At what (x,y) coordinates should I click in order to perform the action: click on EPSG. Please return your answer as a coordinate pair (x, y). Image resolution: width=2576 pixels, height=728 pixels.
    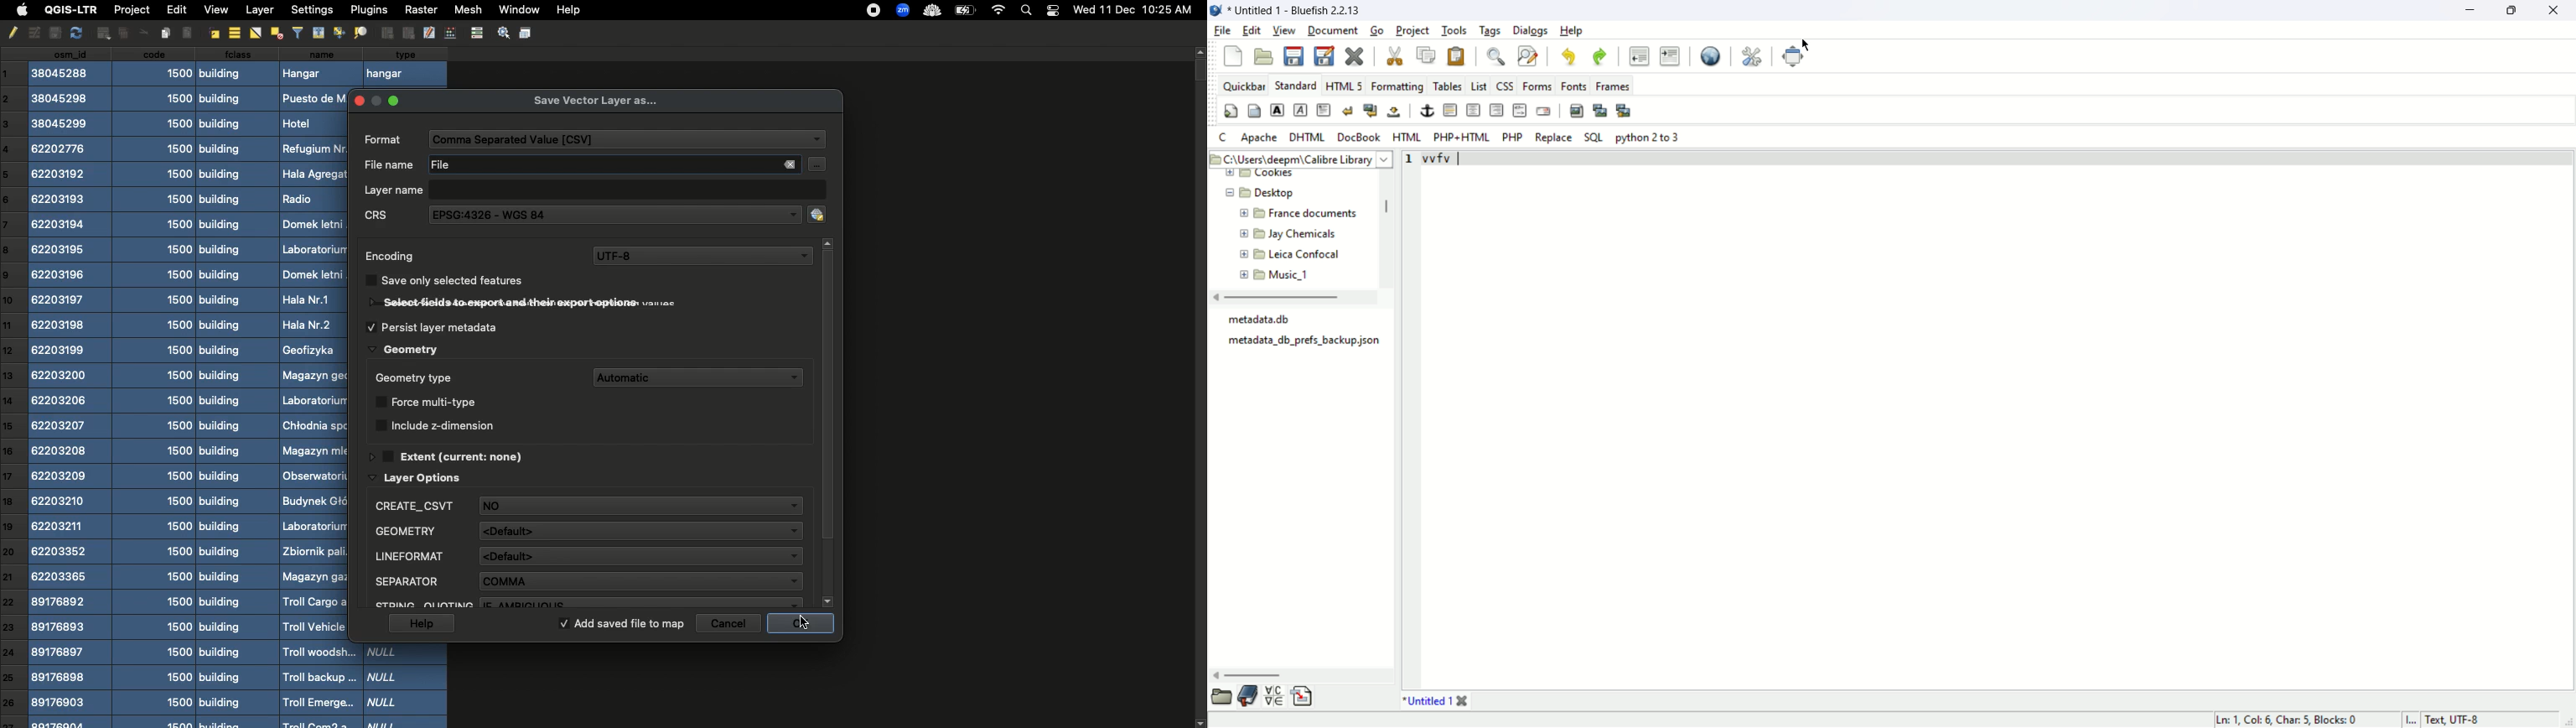
    Looking at the image, I should click on (625, 214).